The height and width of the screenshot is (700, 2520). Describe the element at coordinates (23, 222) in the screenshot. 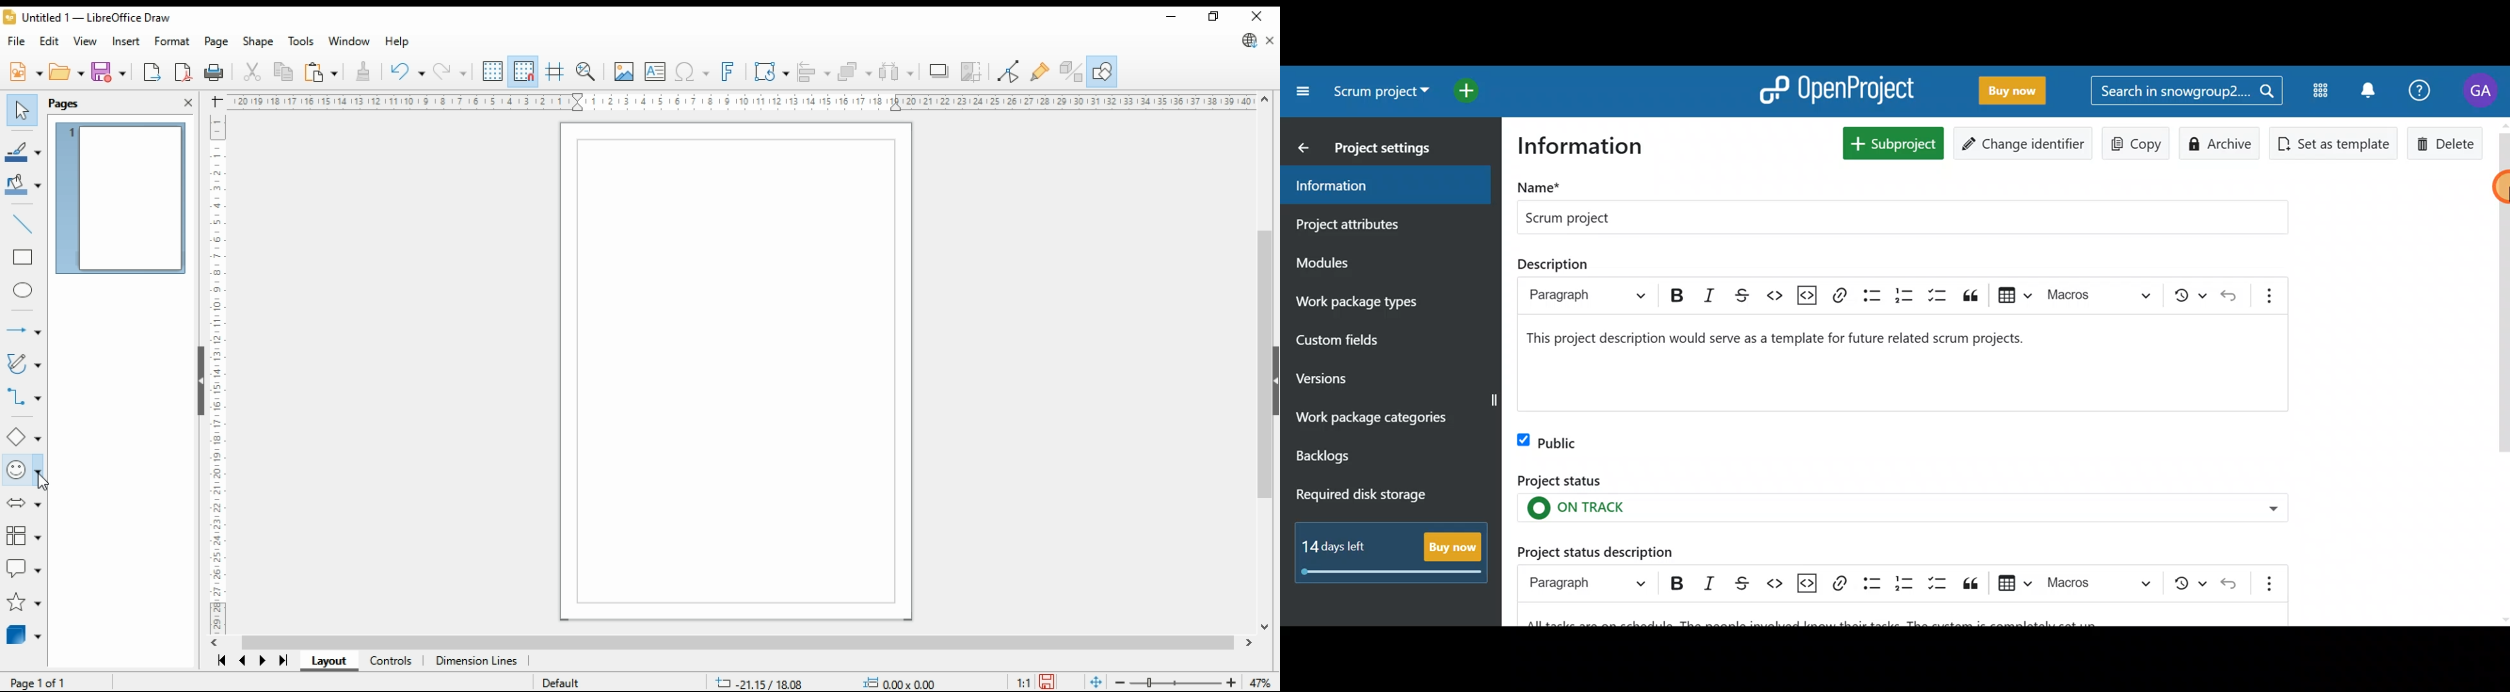

I see `insert line` at that location.